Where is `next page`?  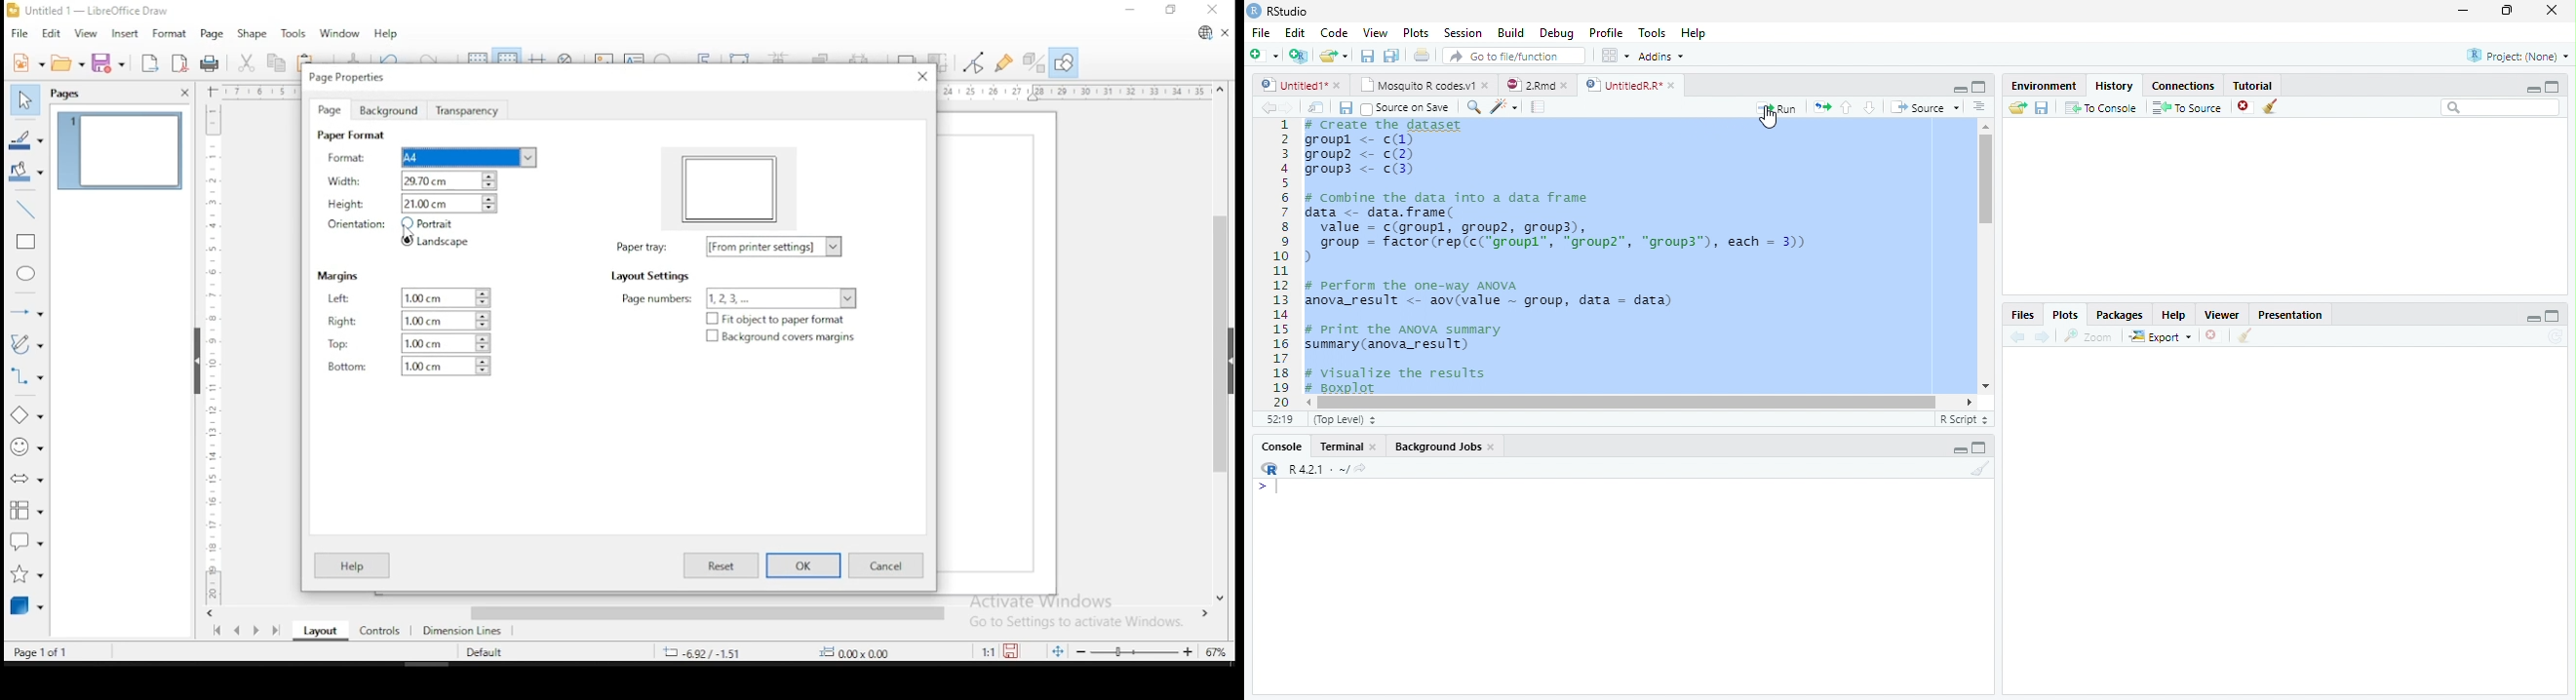 next page is located at coordinates (257, 632).